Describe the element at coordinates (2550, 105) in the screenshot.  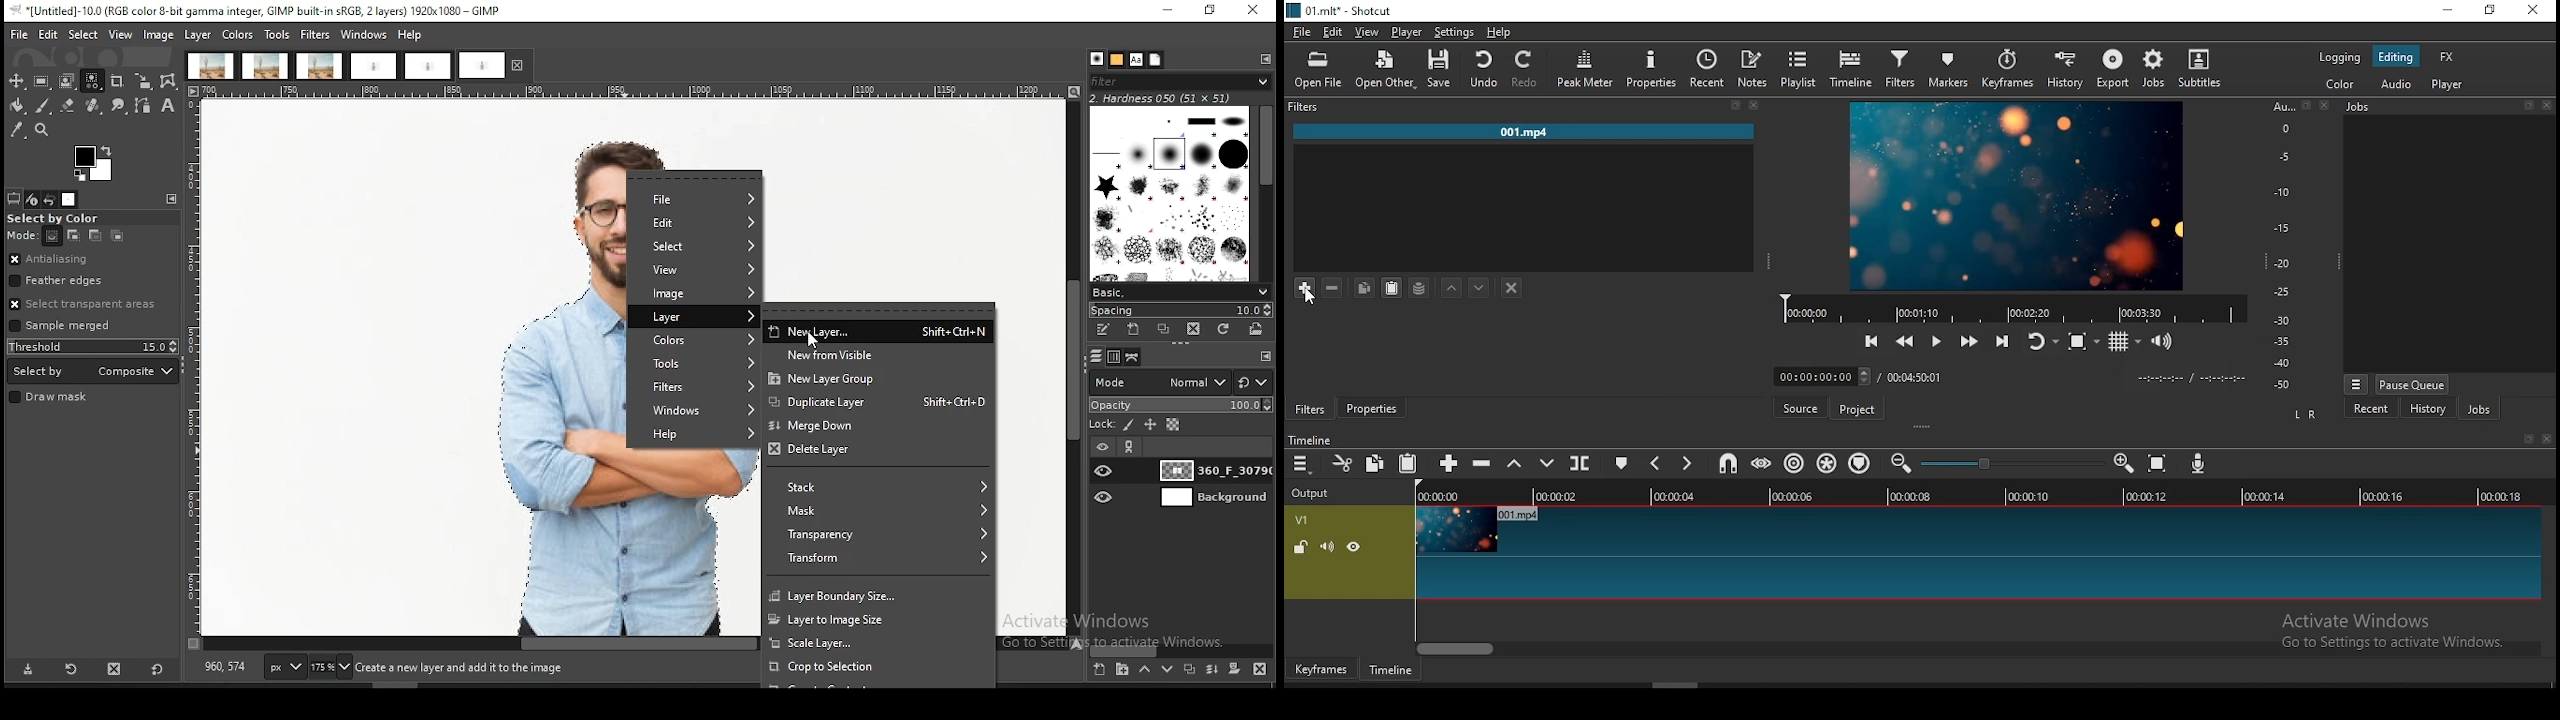
I see `close` at that location.